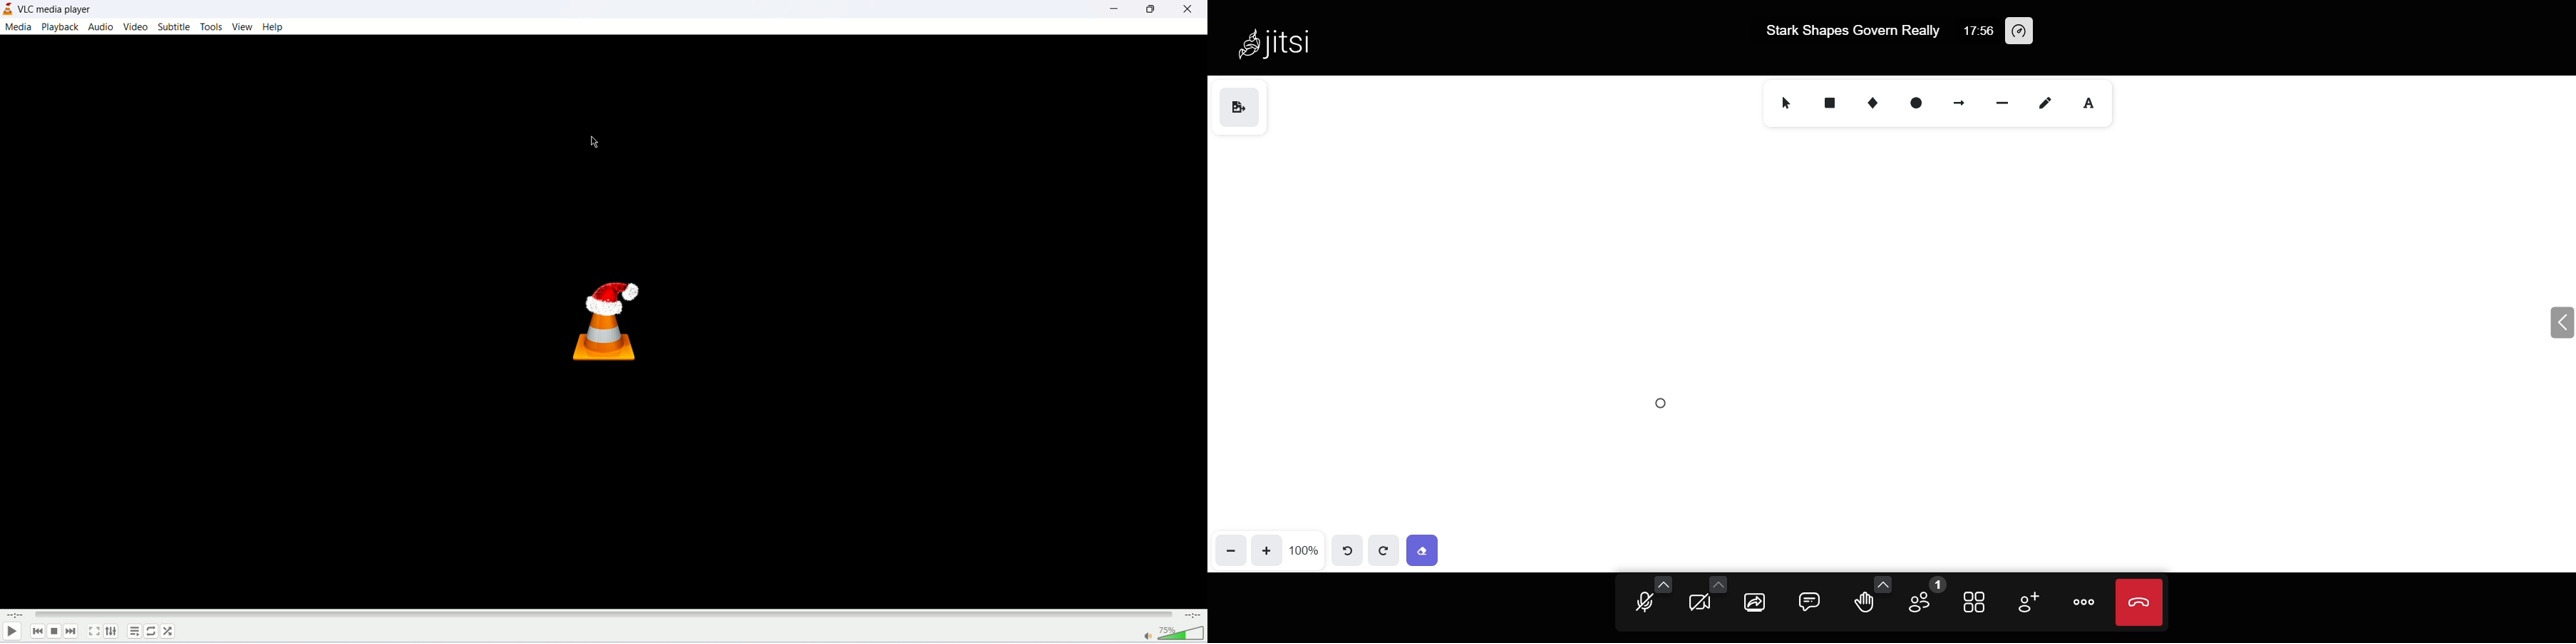 The image size is (2576, 644). I want to click on media, so click(18, 28).